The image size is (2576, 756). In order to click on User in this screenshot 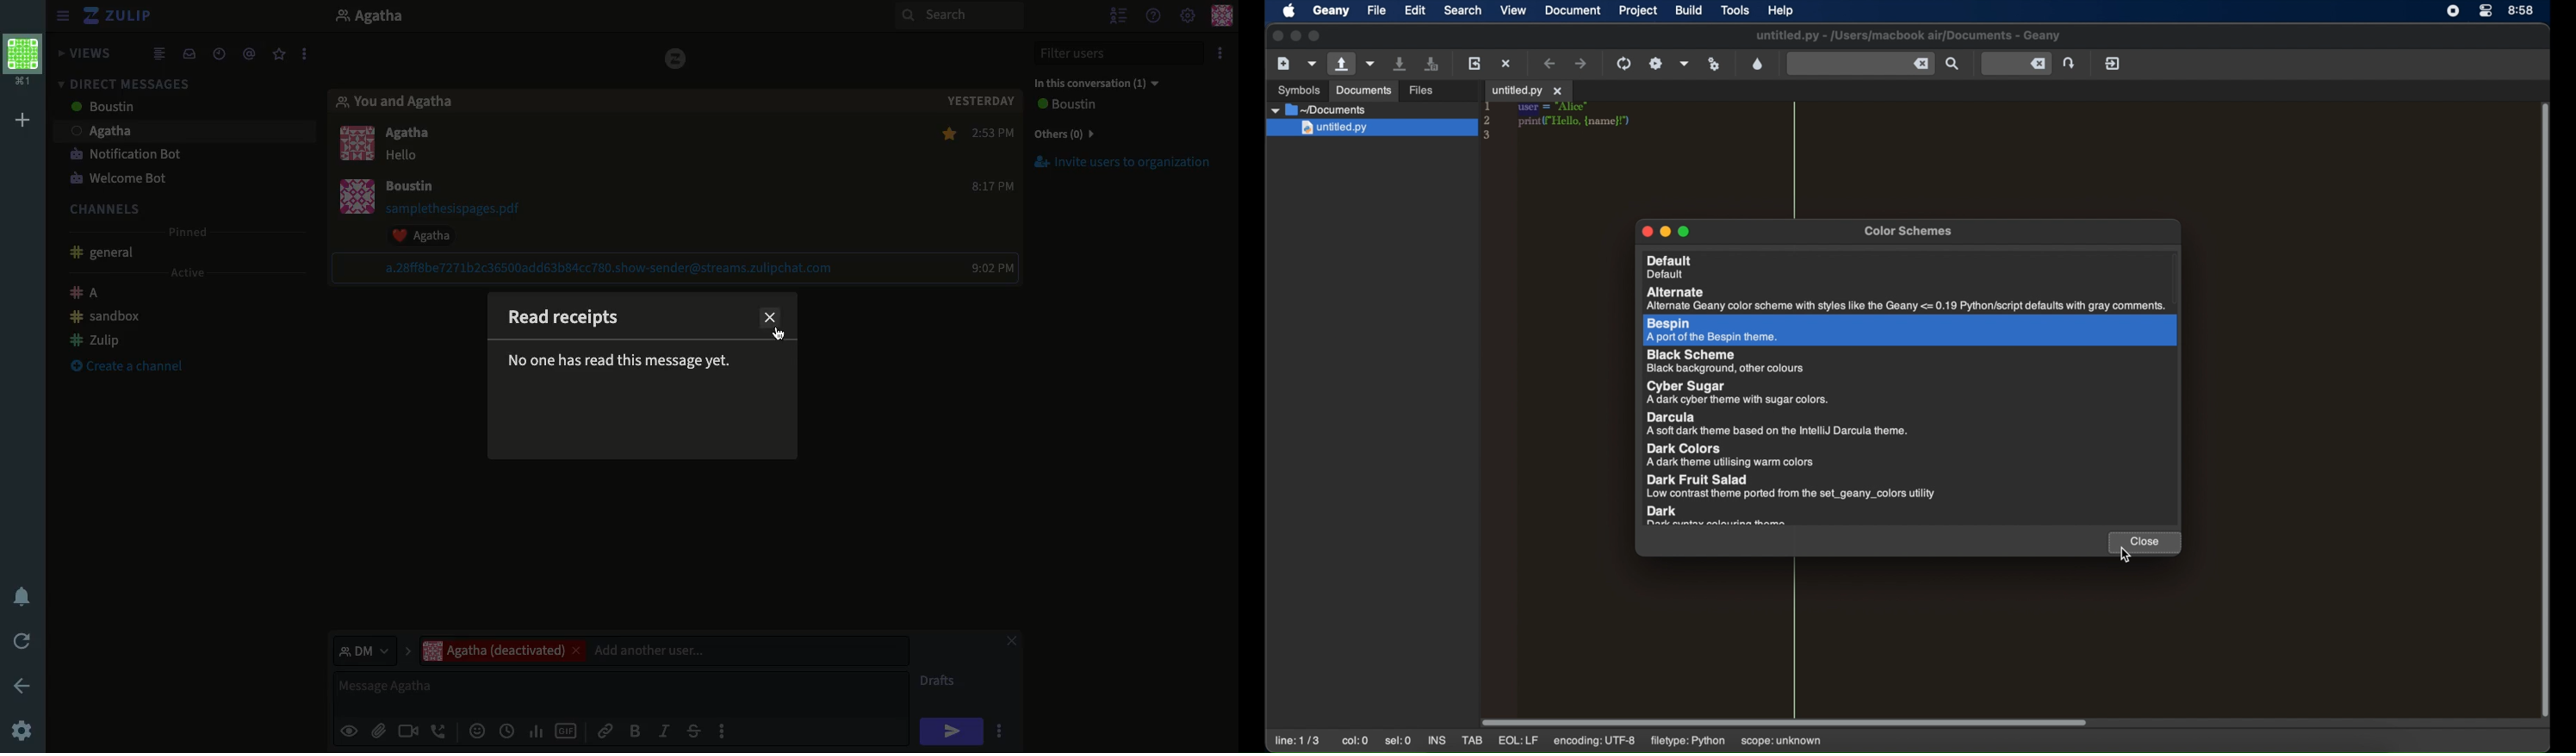, I will do `click(388, 18)`.